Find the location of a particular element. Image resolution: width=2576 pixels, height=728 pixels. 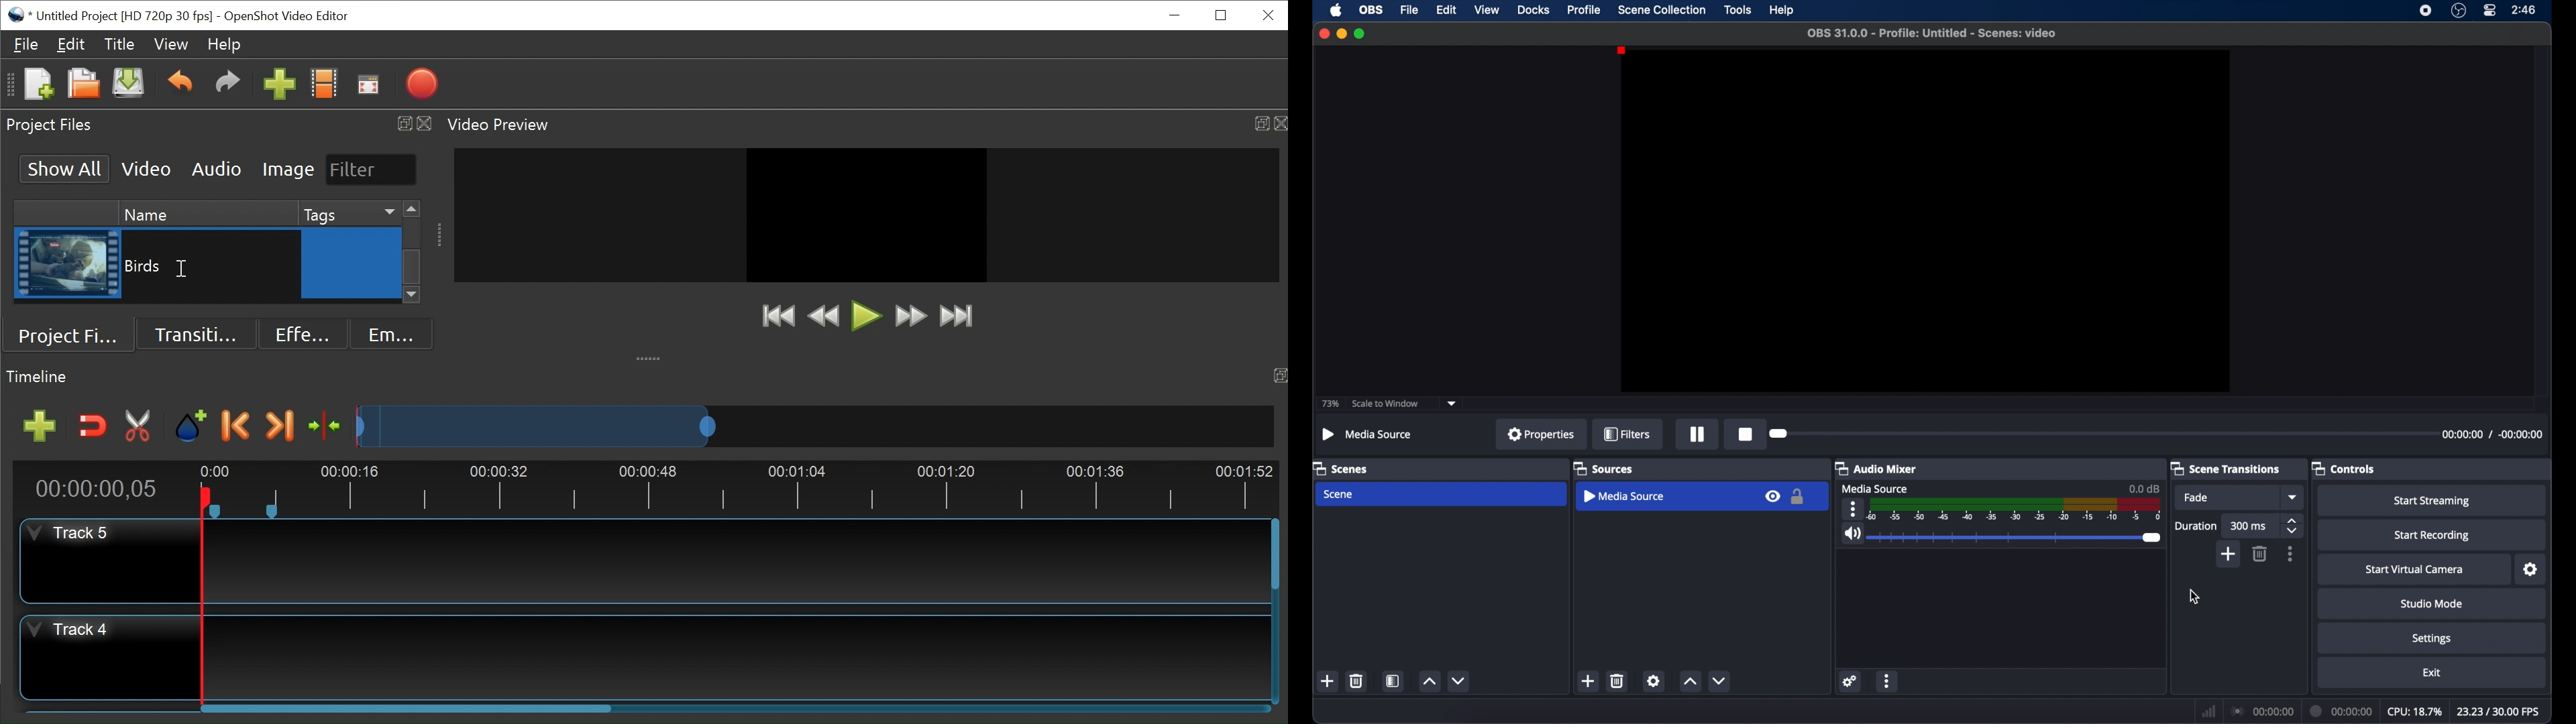

settings is located at coordinates (1850, 680).